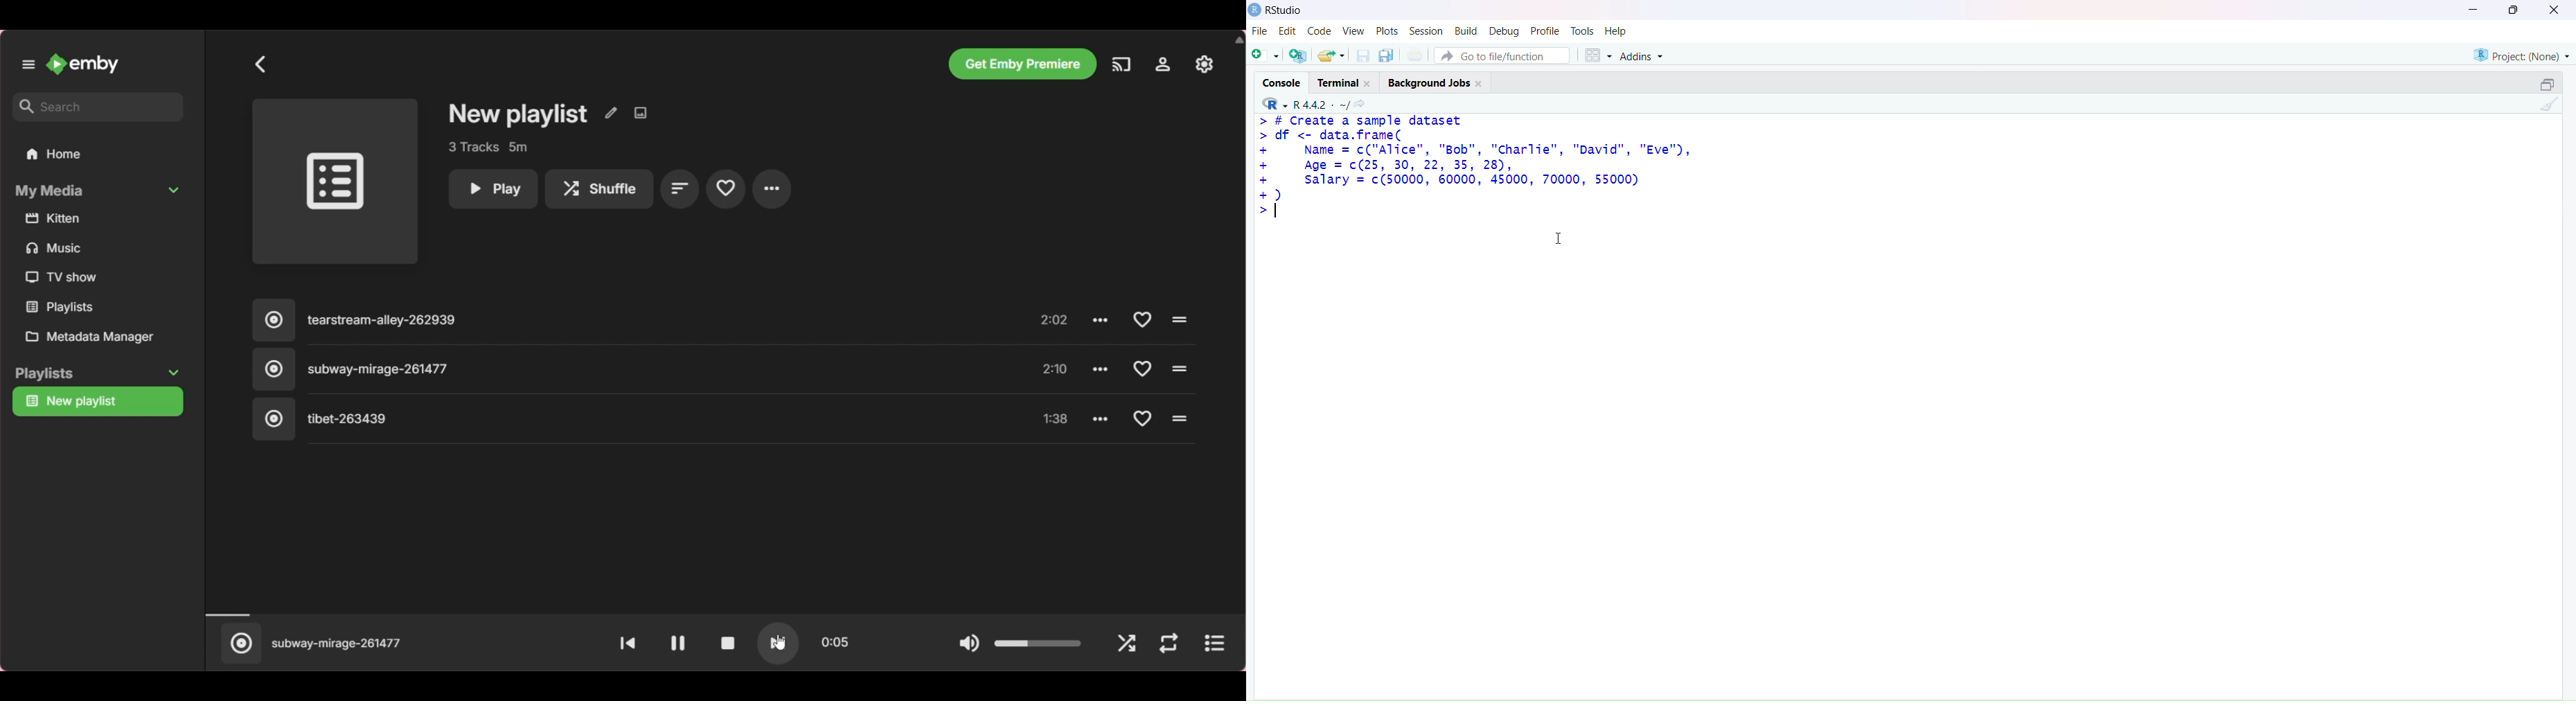 The height and width of the screenshot is (728, 2576). Describe the element at coordinates (1387, 30) in the screenshot. I see `plots` at that location.